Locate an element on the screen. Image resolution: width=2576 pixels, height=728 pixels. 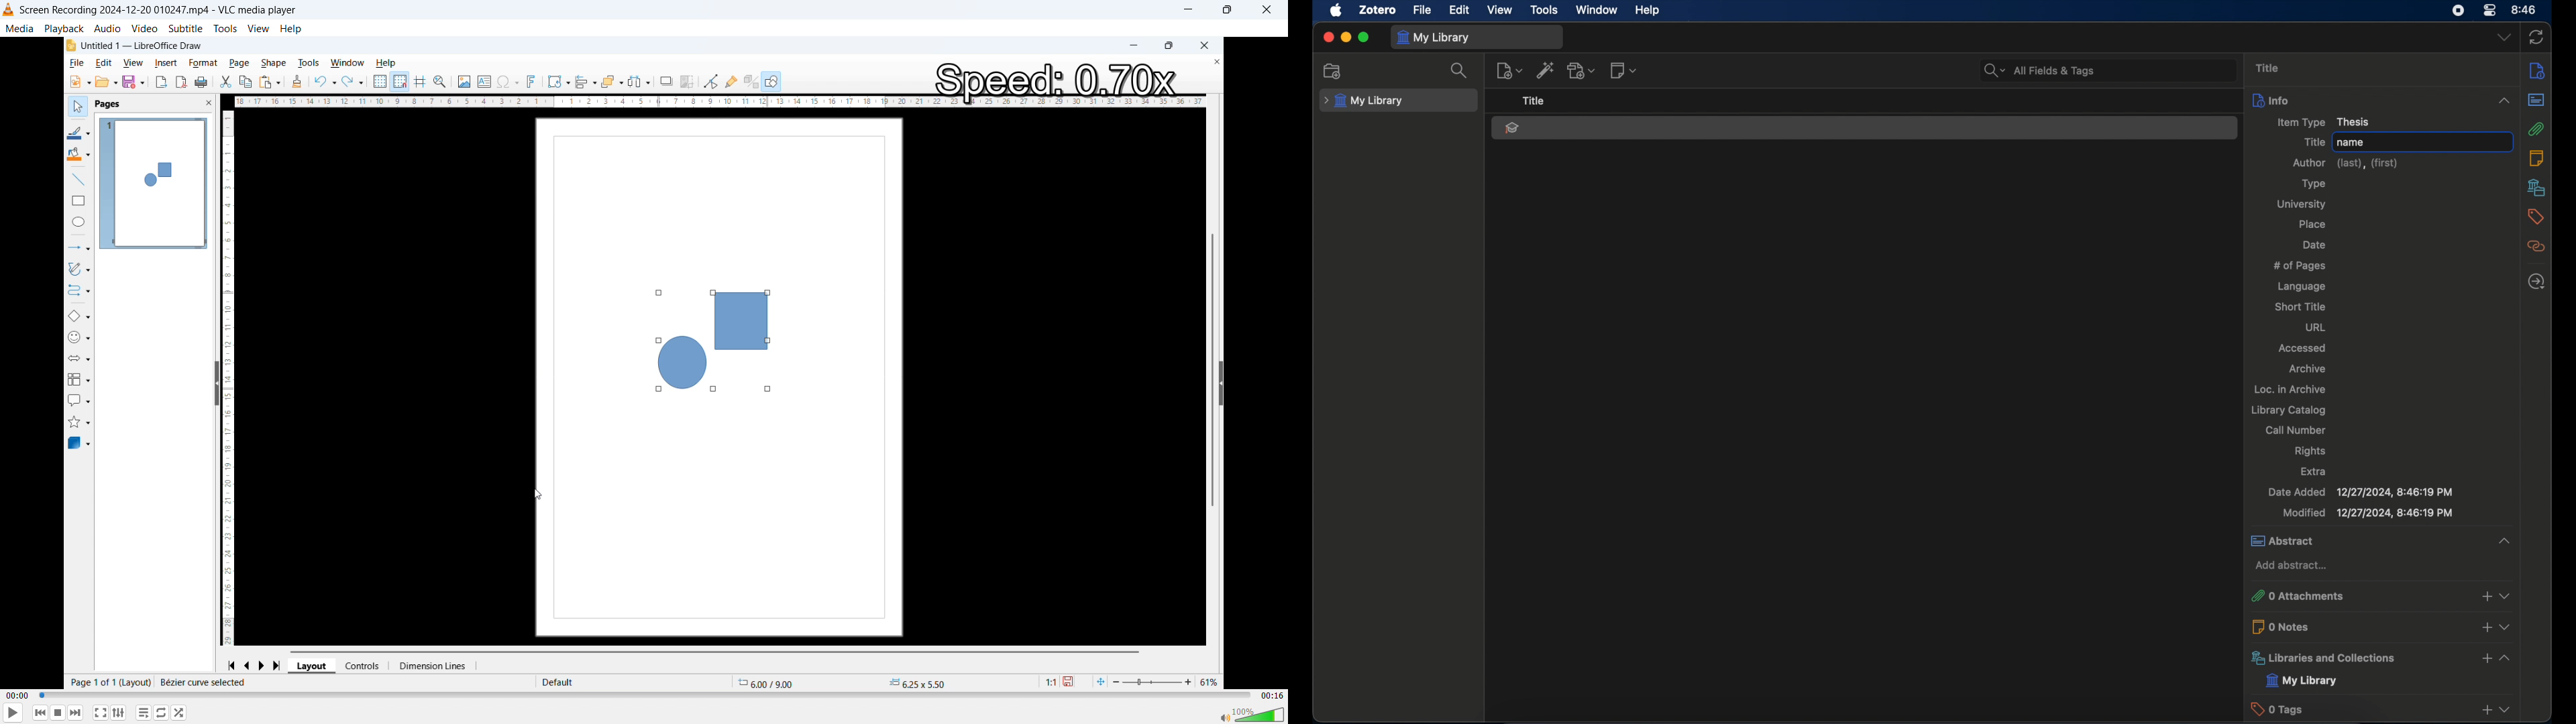
new note is located at coordinates (1623, 70).